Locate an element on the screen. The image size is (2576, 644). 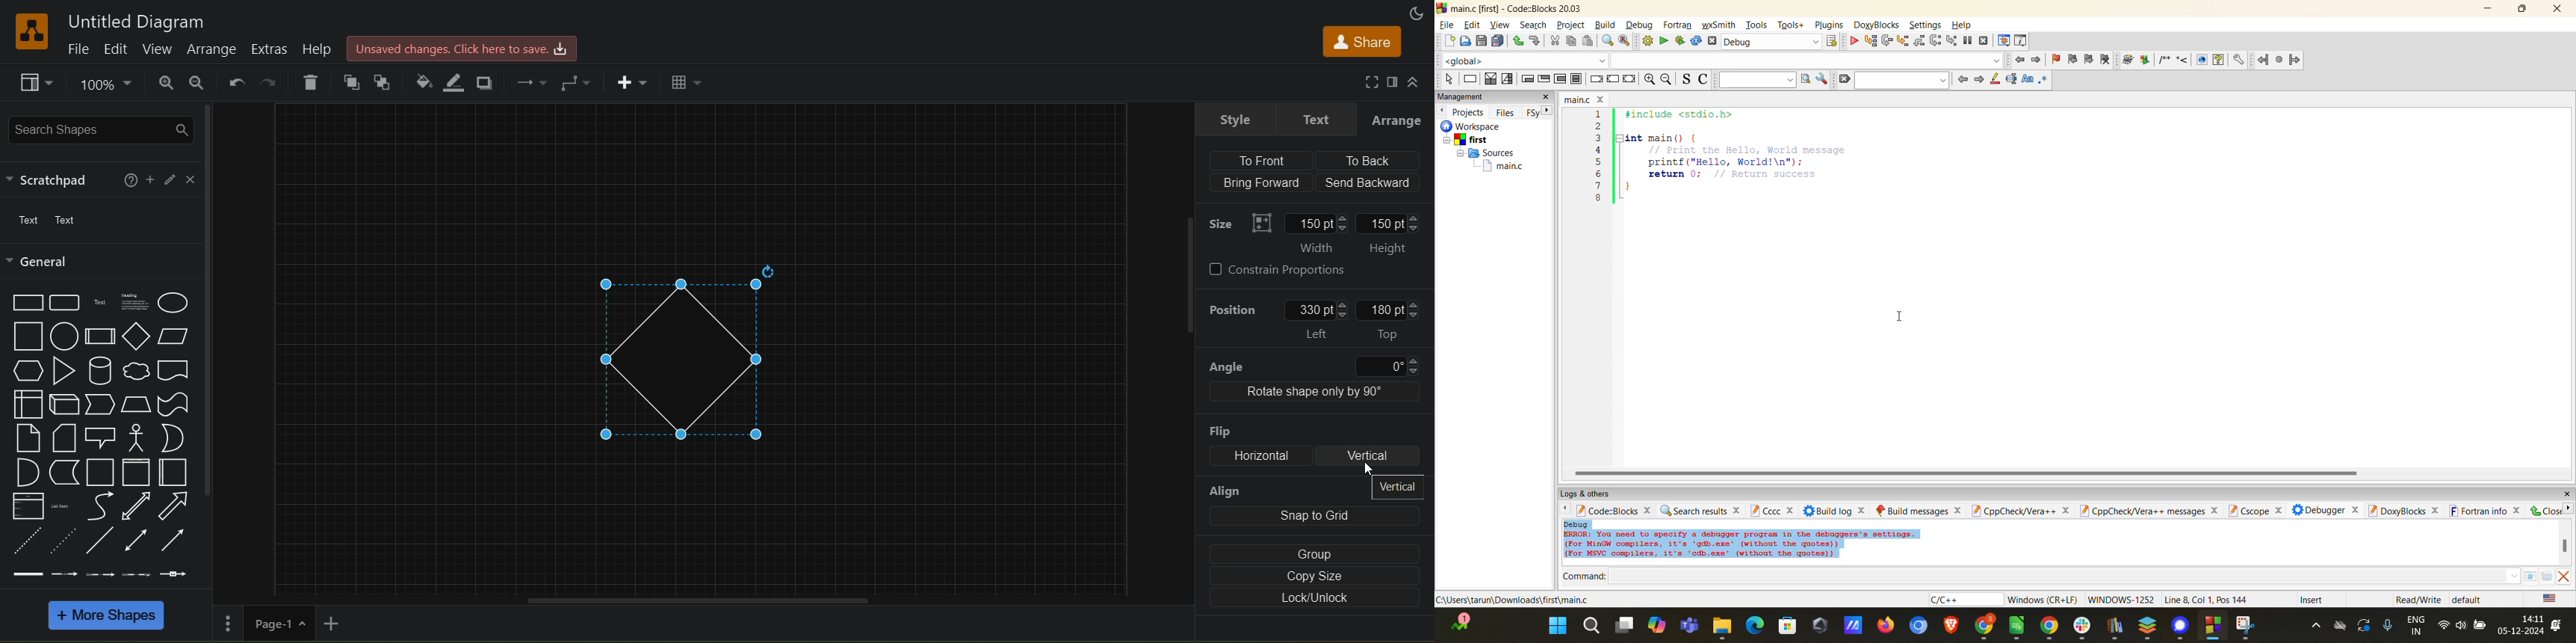
next instruction is located at coordinates (1936, 40).